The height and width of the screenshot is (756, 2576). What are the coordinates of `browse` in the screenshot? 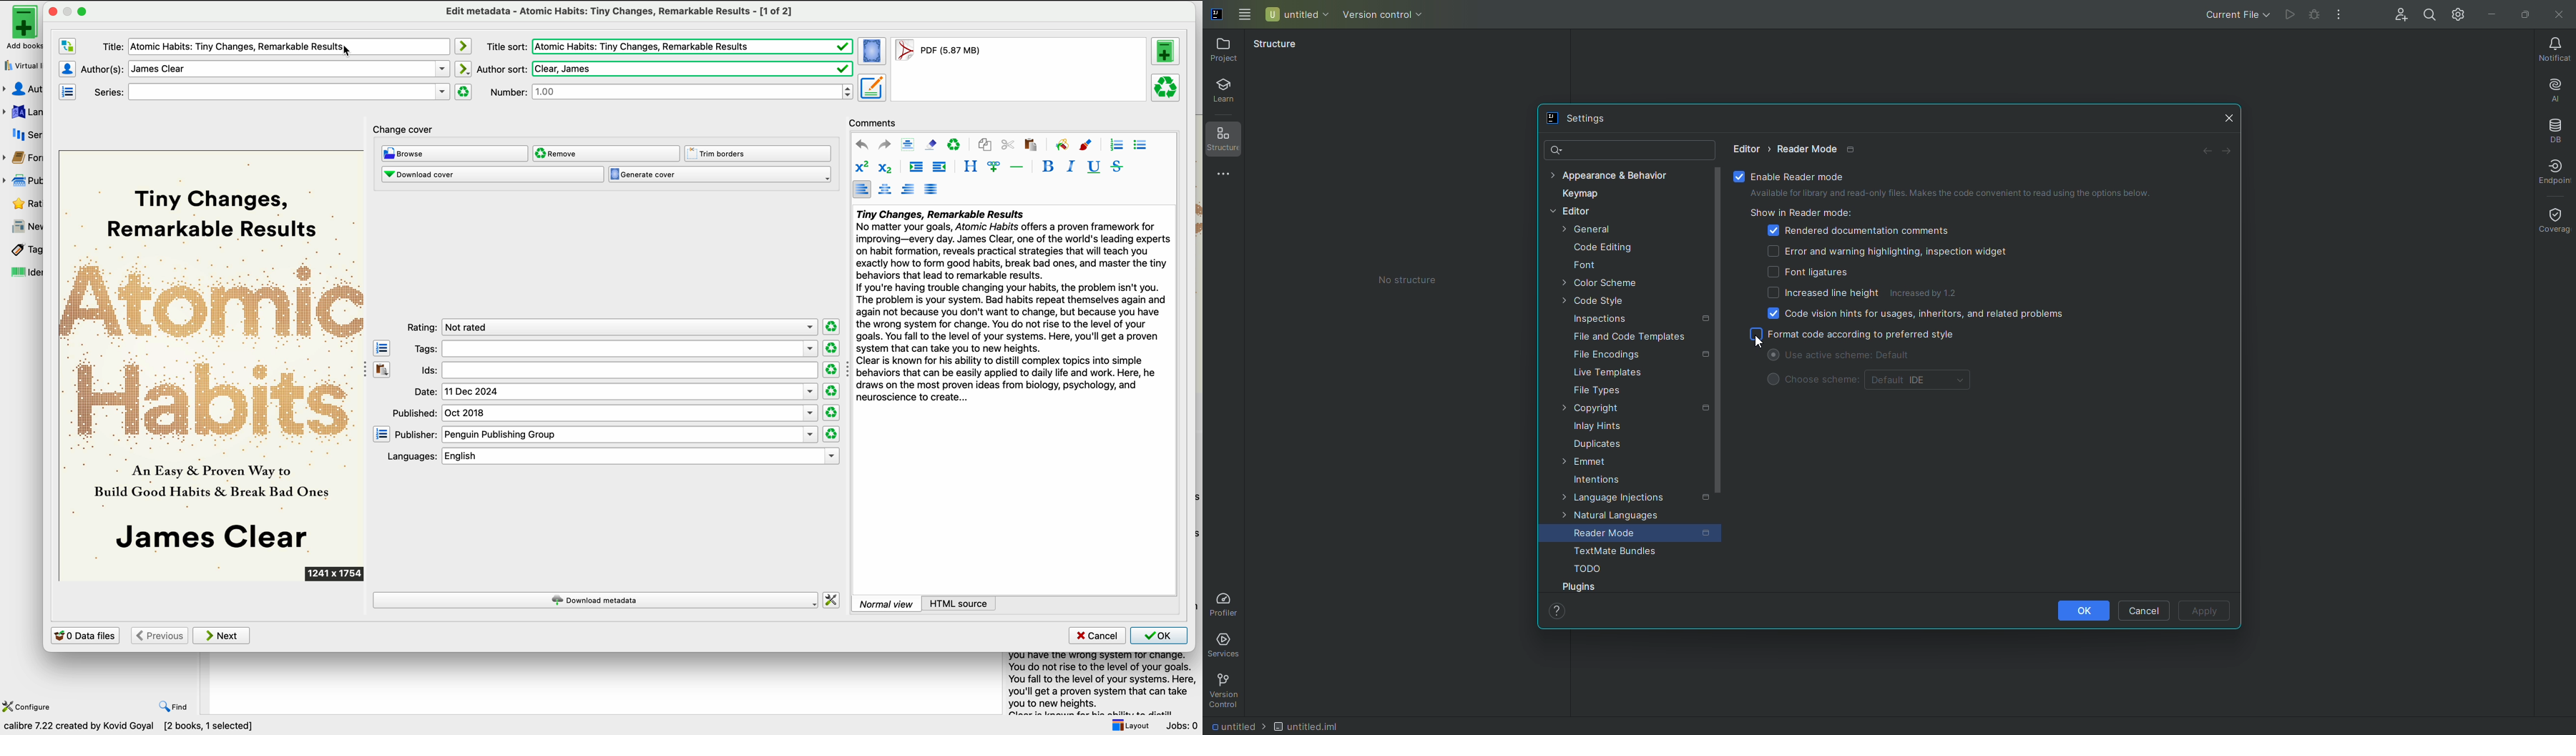 It's located at (454, 154).